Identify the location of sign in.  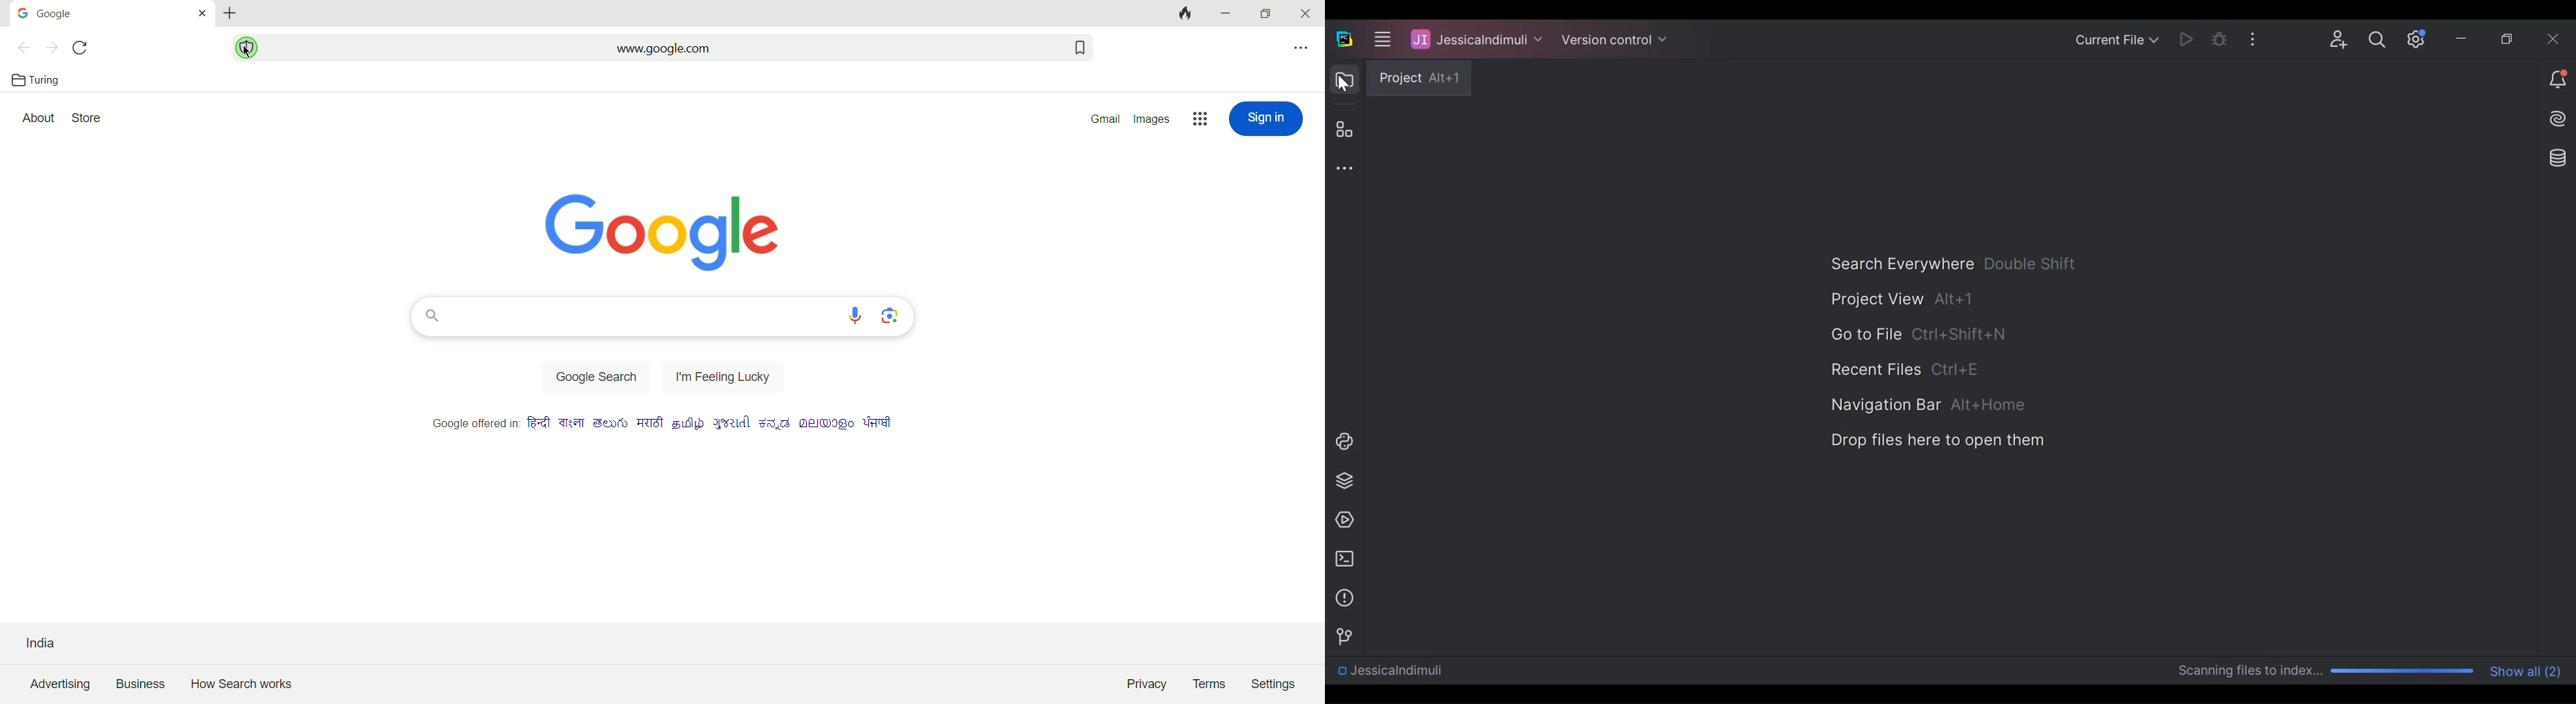
(1264, 118).